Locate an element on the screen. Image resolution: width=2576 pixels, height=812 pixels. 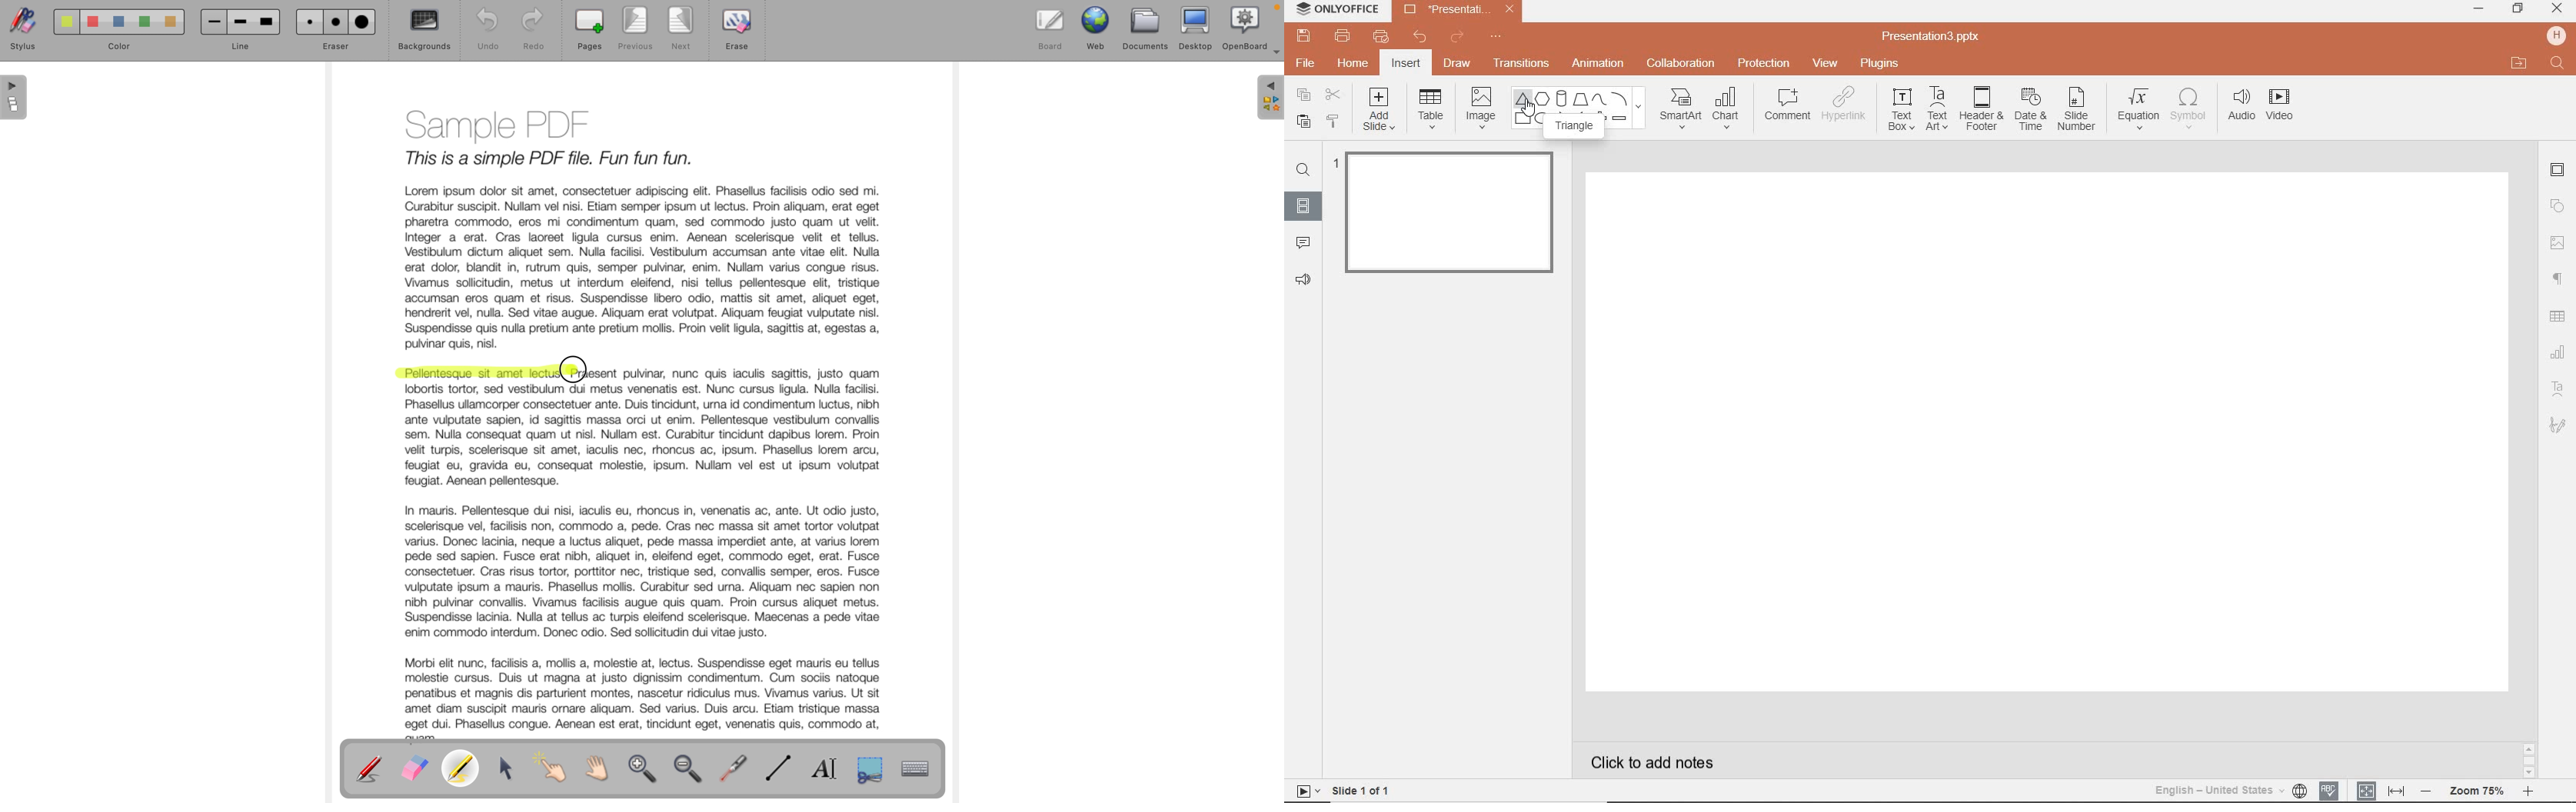
PLUGINS is located at coordinates (1882, 62).